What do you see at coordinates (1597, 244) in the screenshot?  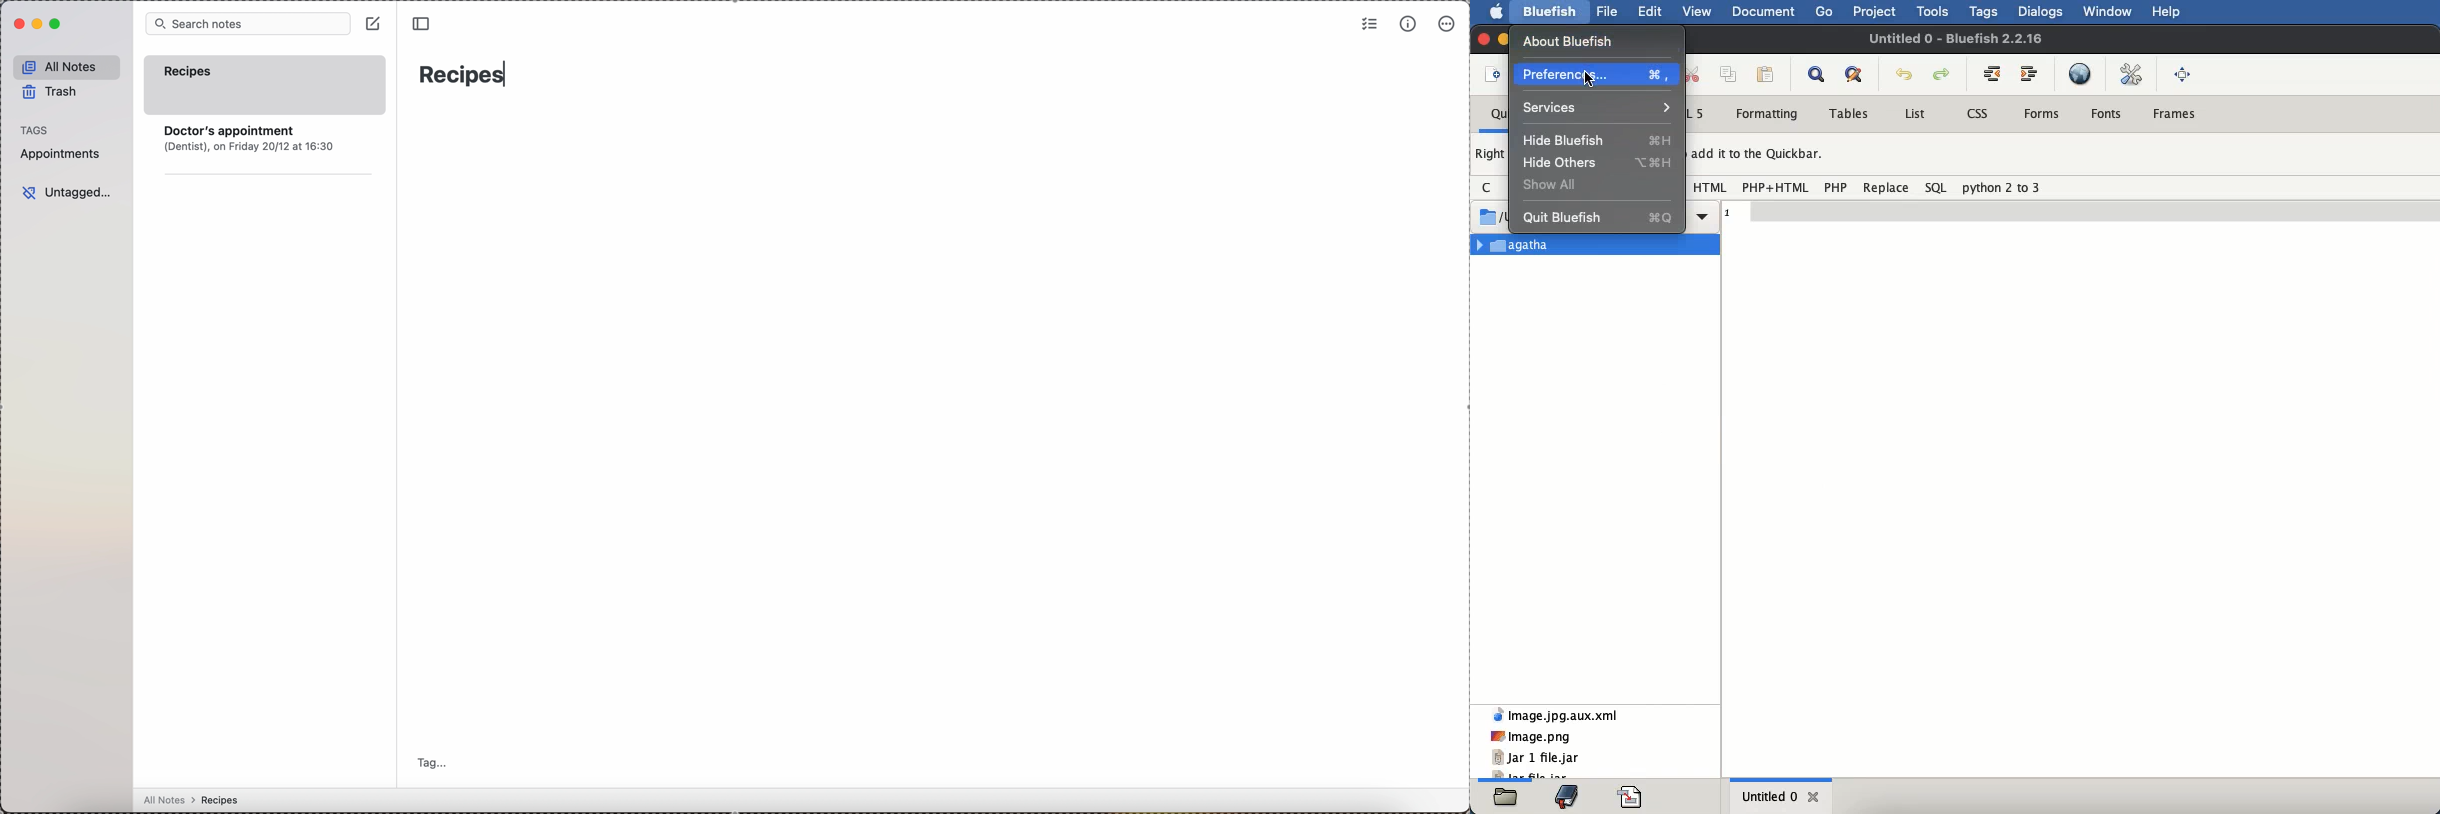 I see `Agatha` at bounding box center [1597, 244].